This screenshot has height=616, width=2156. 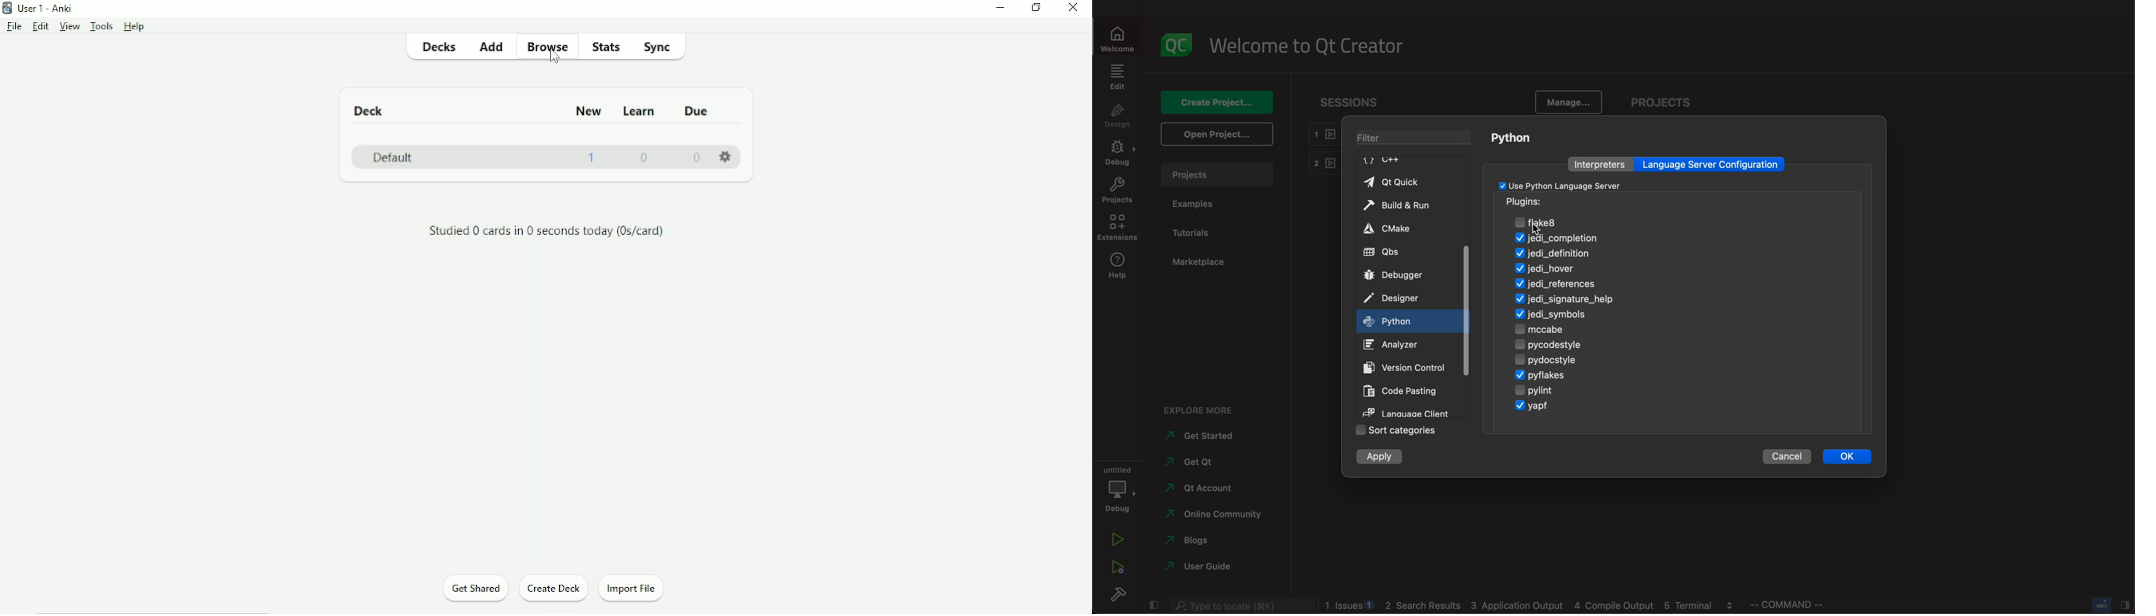 What do you see at coordinates (663, 47) in the screenshot?
I see `Sync` at bounding box center [663, 47].